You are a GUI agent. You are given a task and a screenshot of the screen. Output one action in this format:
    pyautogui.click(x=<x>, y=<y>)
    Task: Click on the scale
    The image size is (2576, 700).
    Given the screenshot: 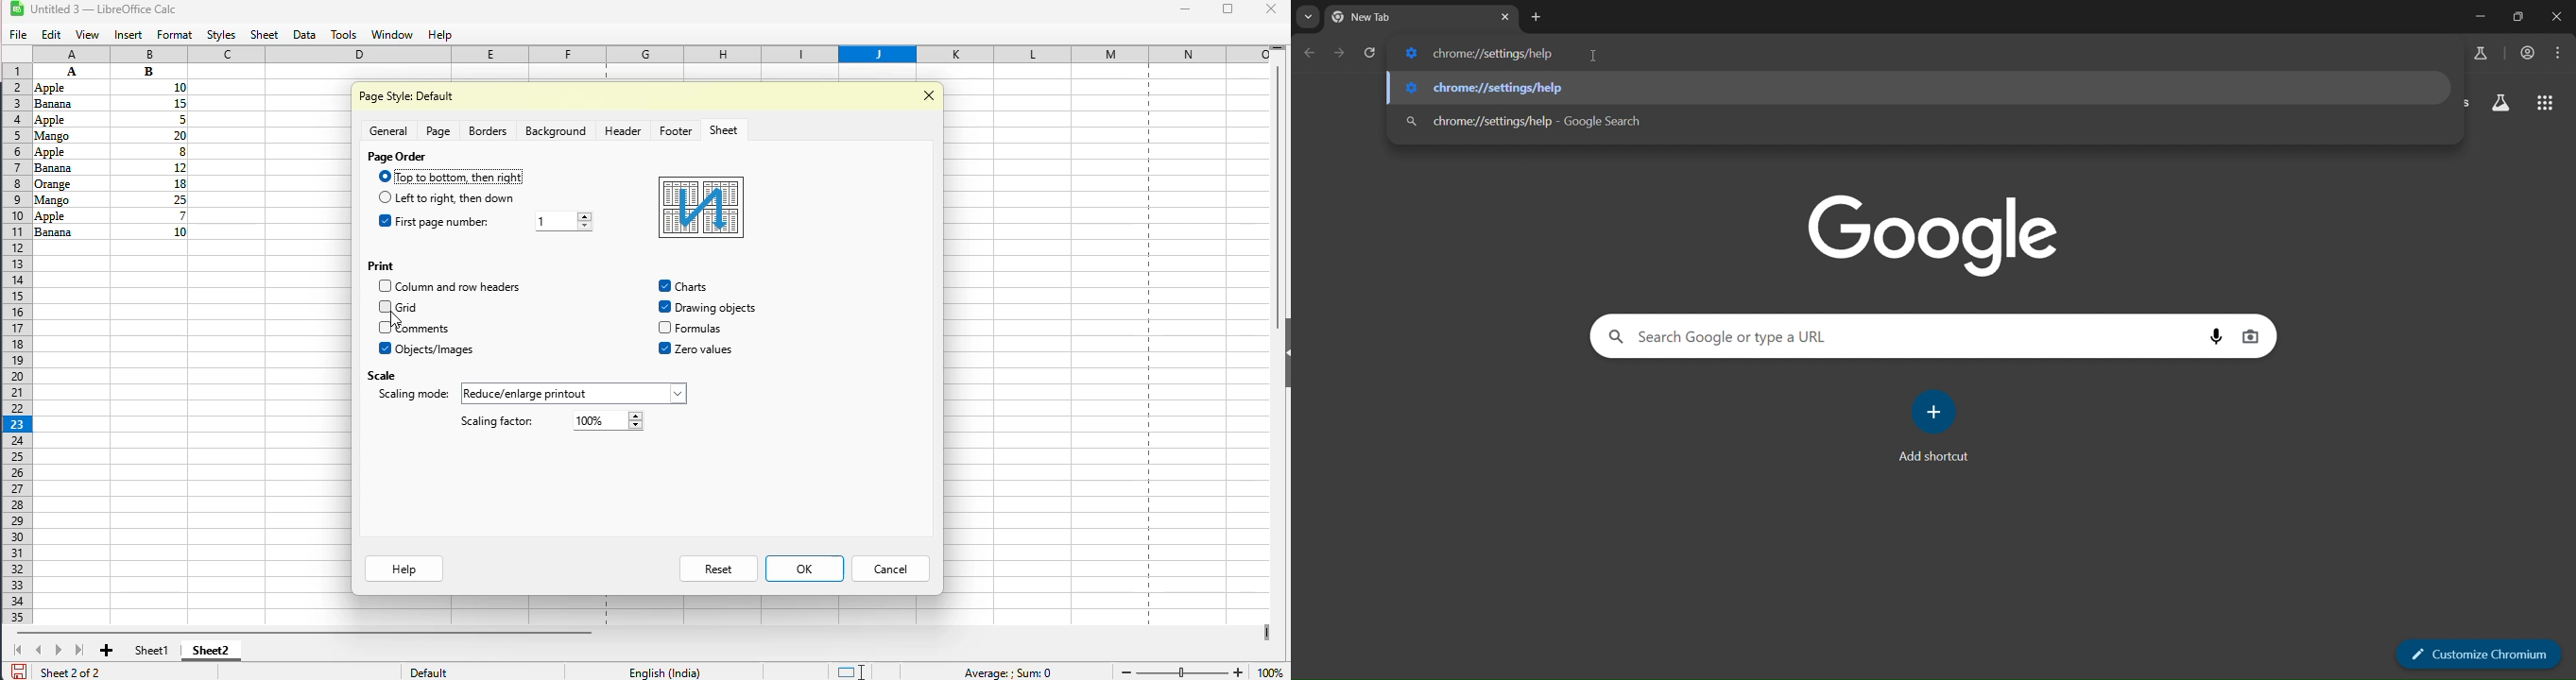 What is the action you would take?
    pyautogui.click(x=381, y=374)
    